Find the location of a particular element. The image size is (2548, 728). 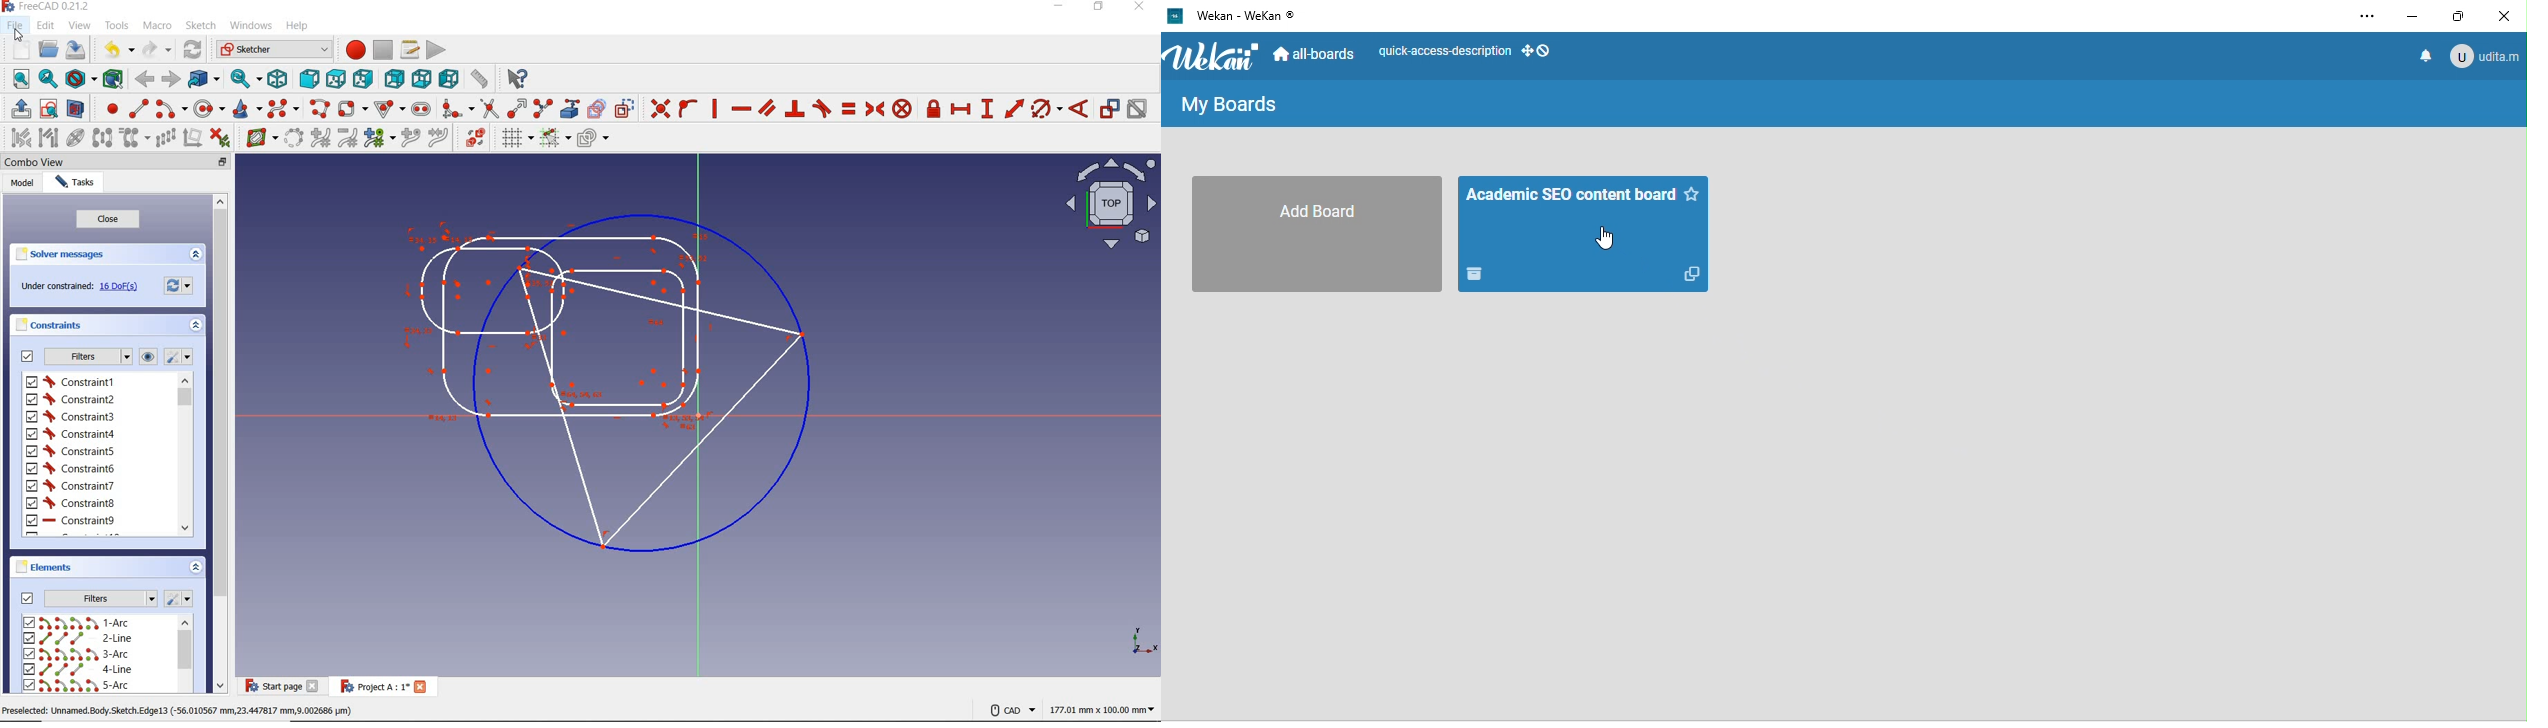

create polyine is located at coordinates (318, 109).